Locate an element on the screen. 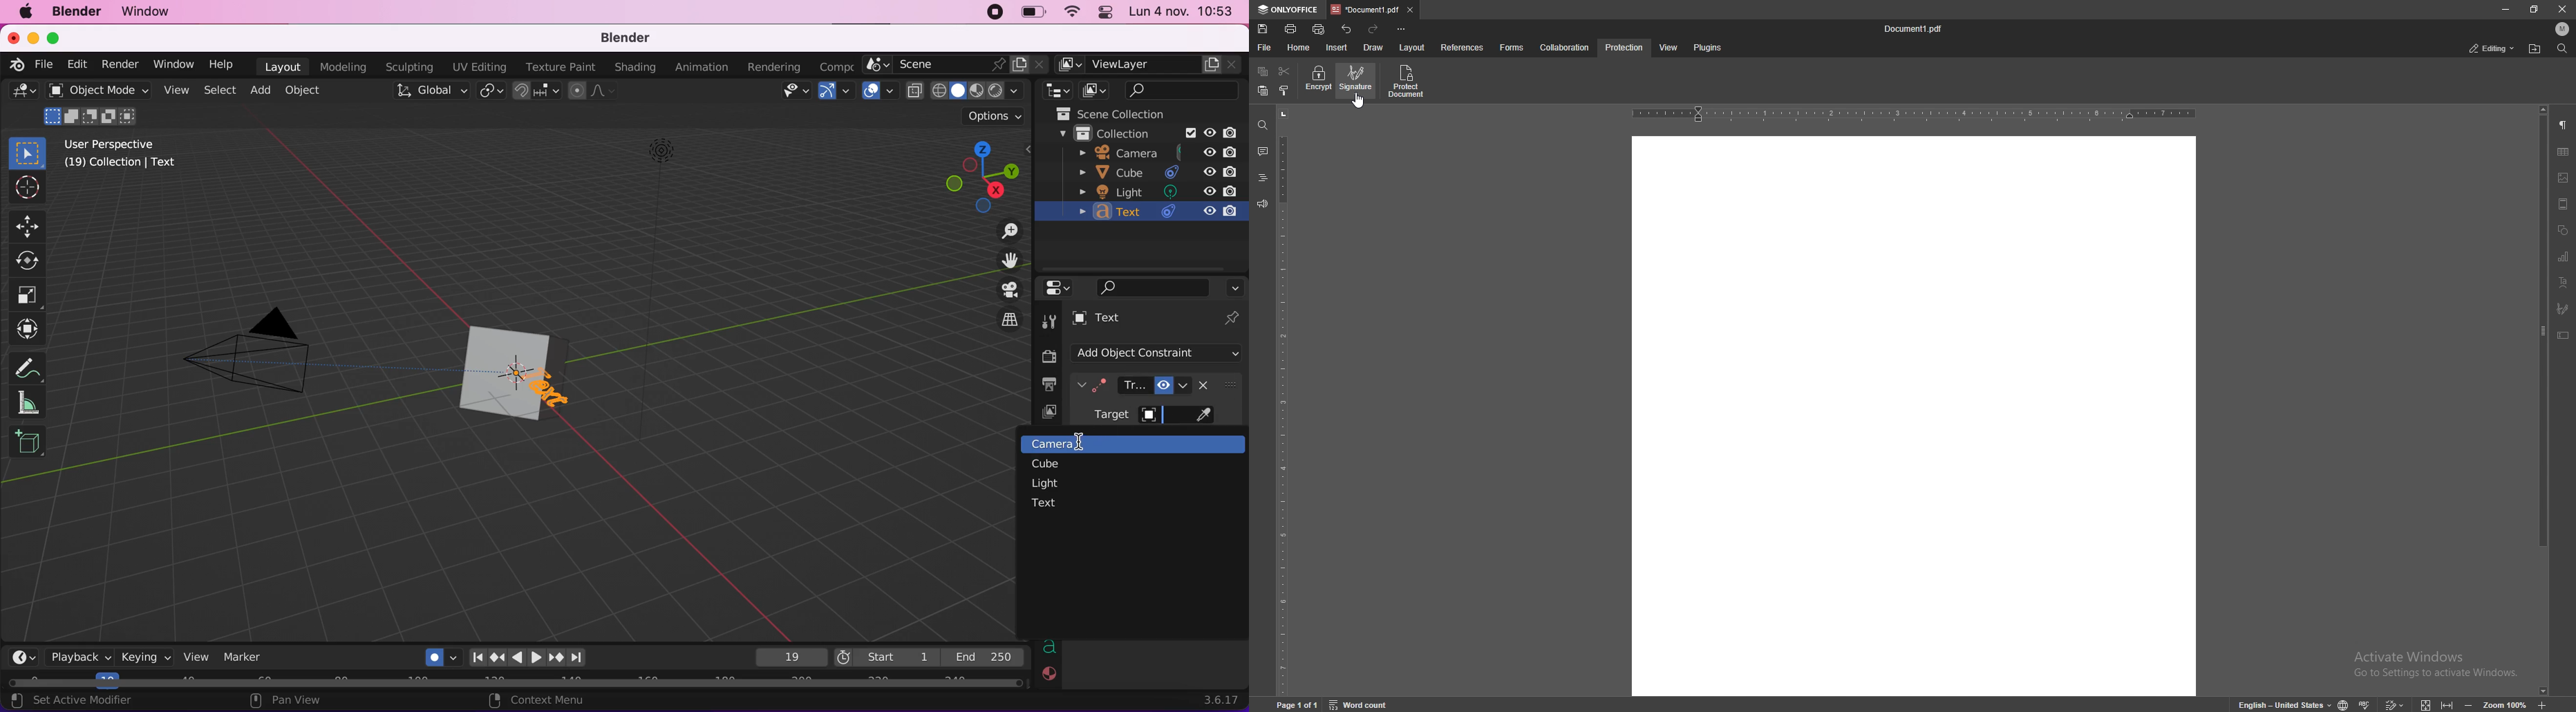 The height and width of the screenshot is (728, 2576). add object constraint is located at coordinates (1161, 354).